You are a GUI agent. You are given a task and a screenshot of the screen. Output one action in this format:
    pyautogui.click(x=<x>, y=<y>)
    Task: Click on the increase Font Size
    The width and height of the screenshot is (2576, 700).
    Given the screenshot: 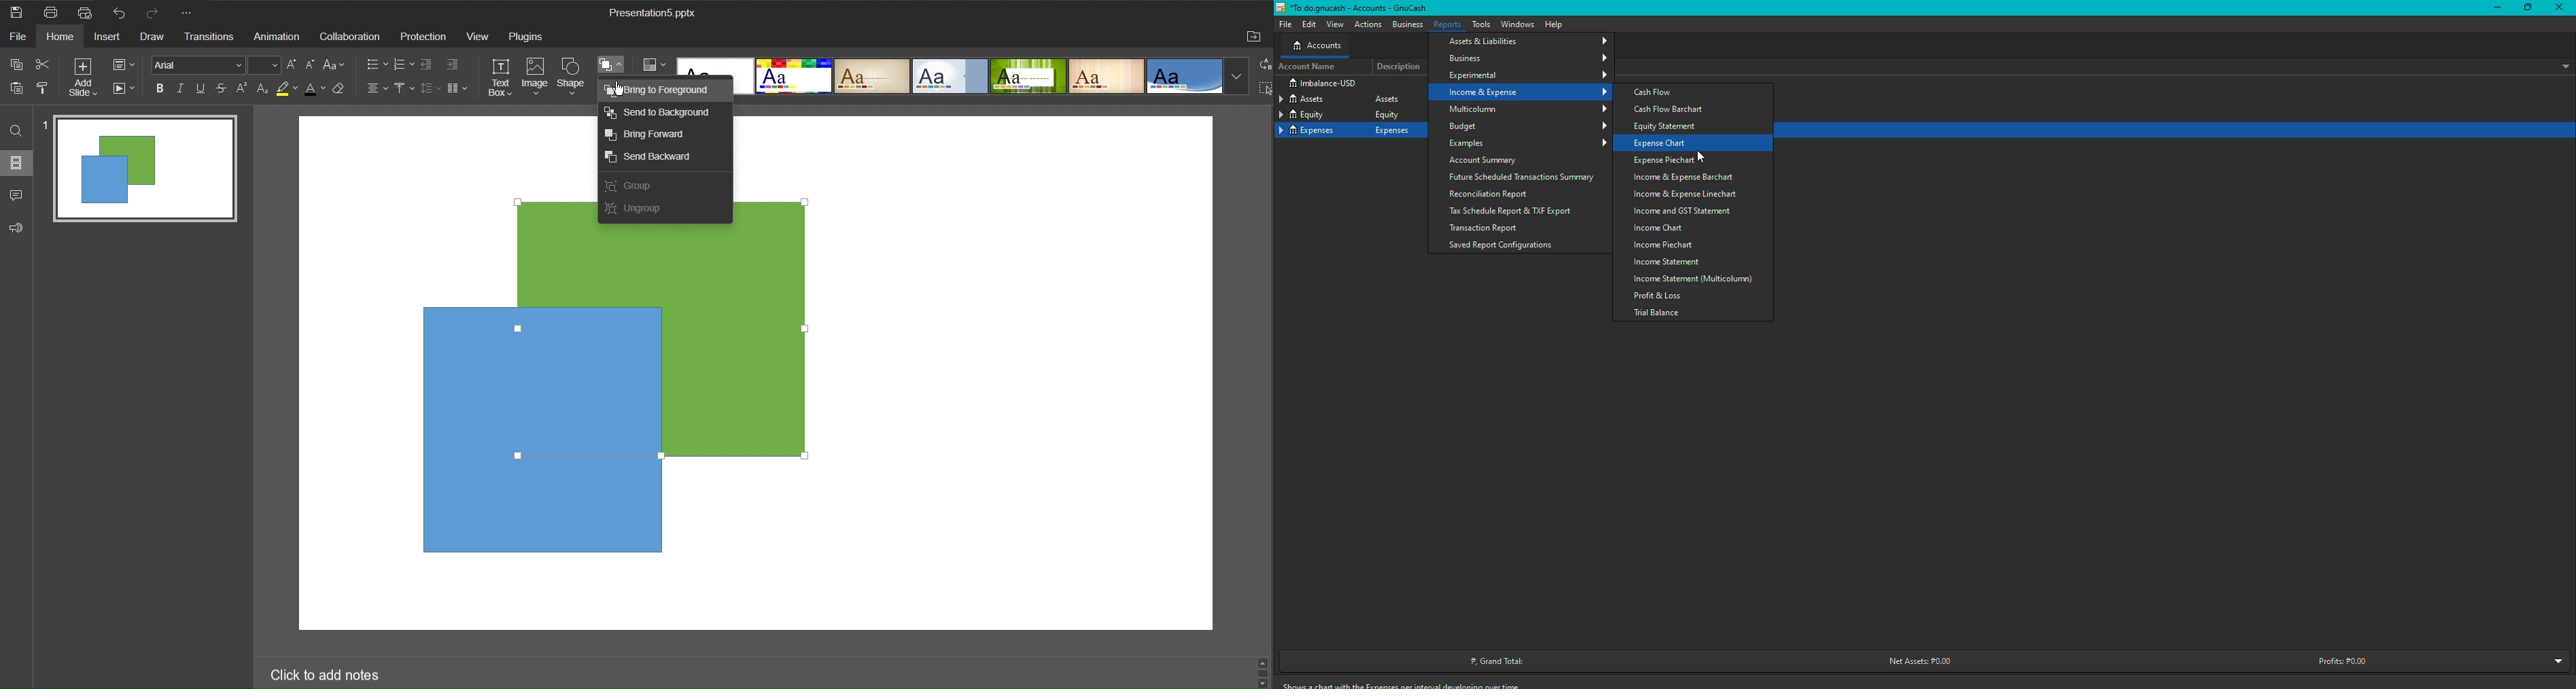 What is the action you would take?
    pyautogui.click(x=294, y=66)
    